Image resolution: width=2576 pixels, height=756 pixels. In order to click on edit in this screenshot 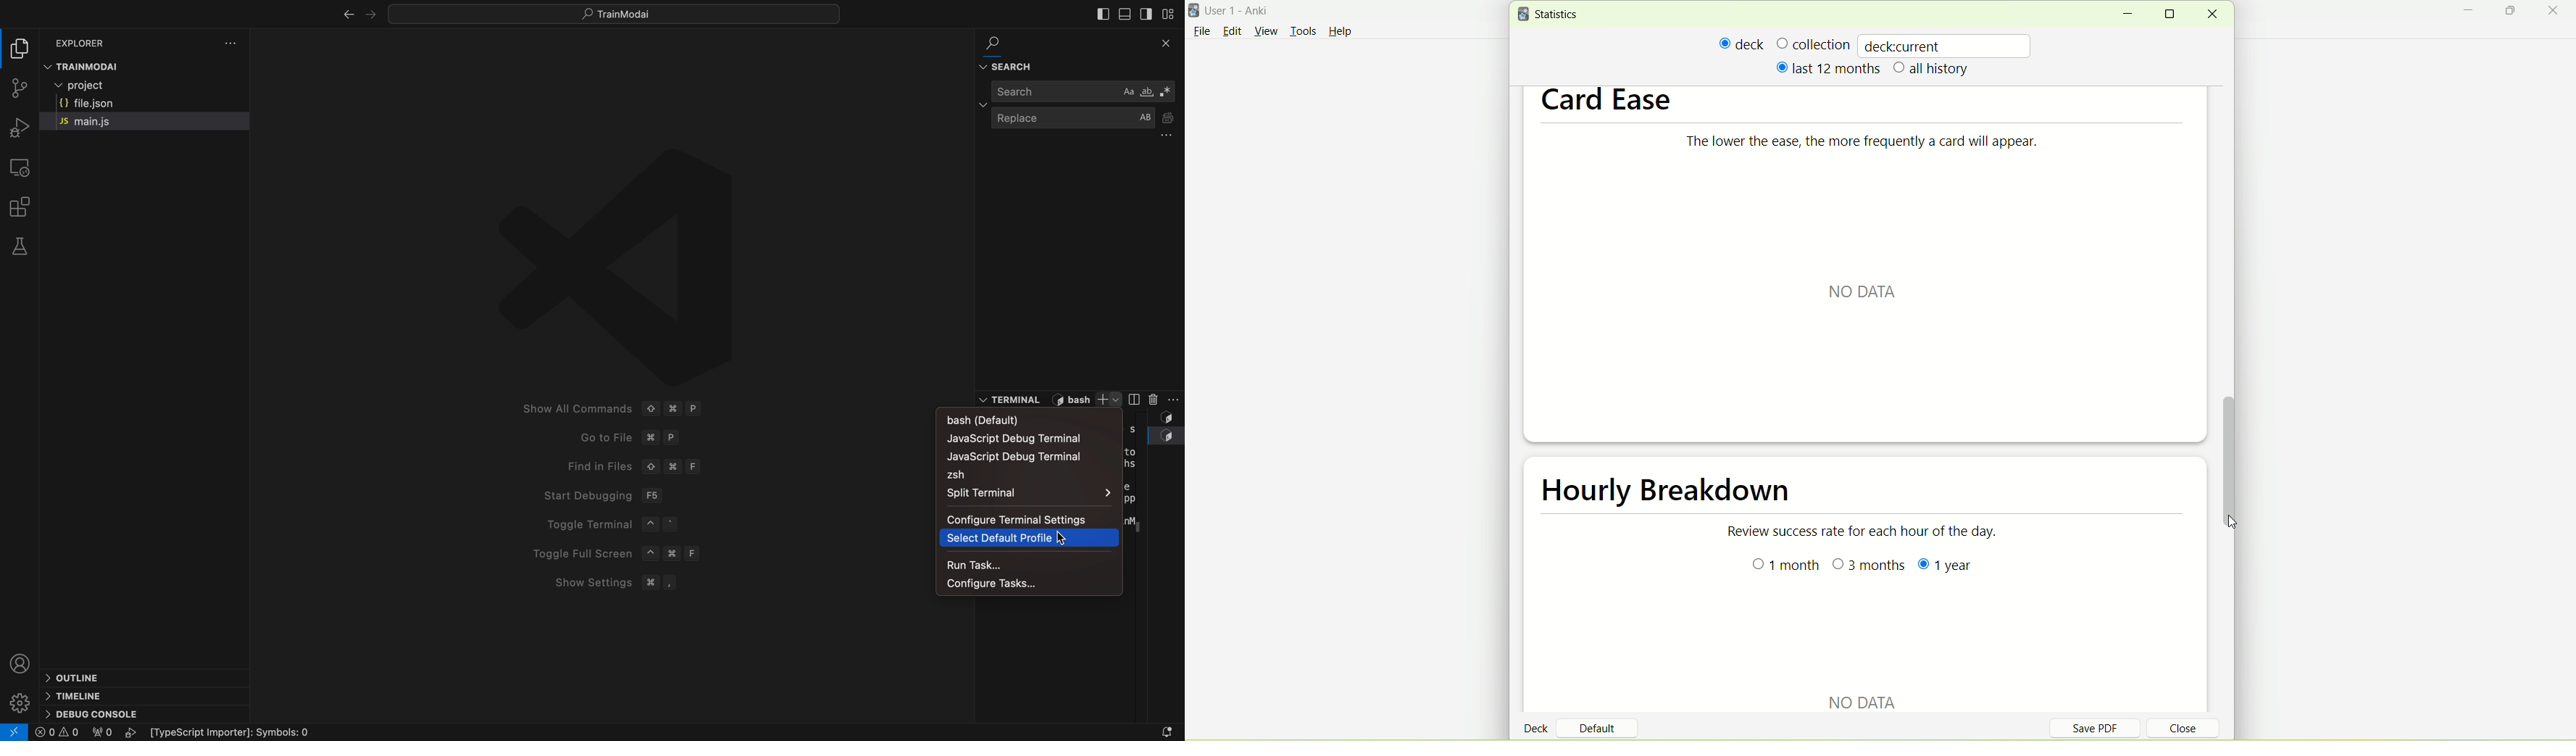, I will do `click(1232, 30)`.